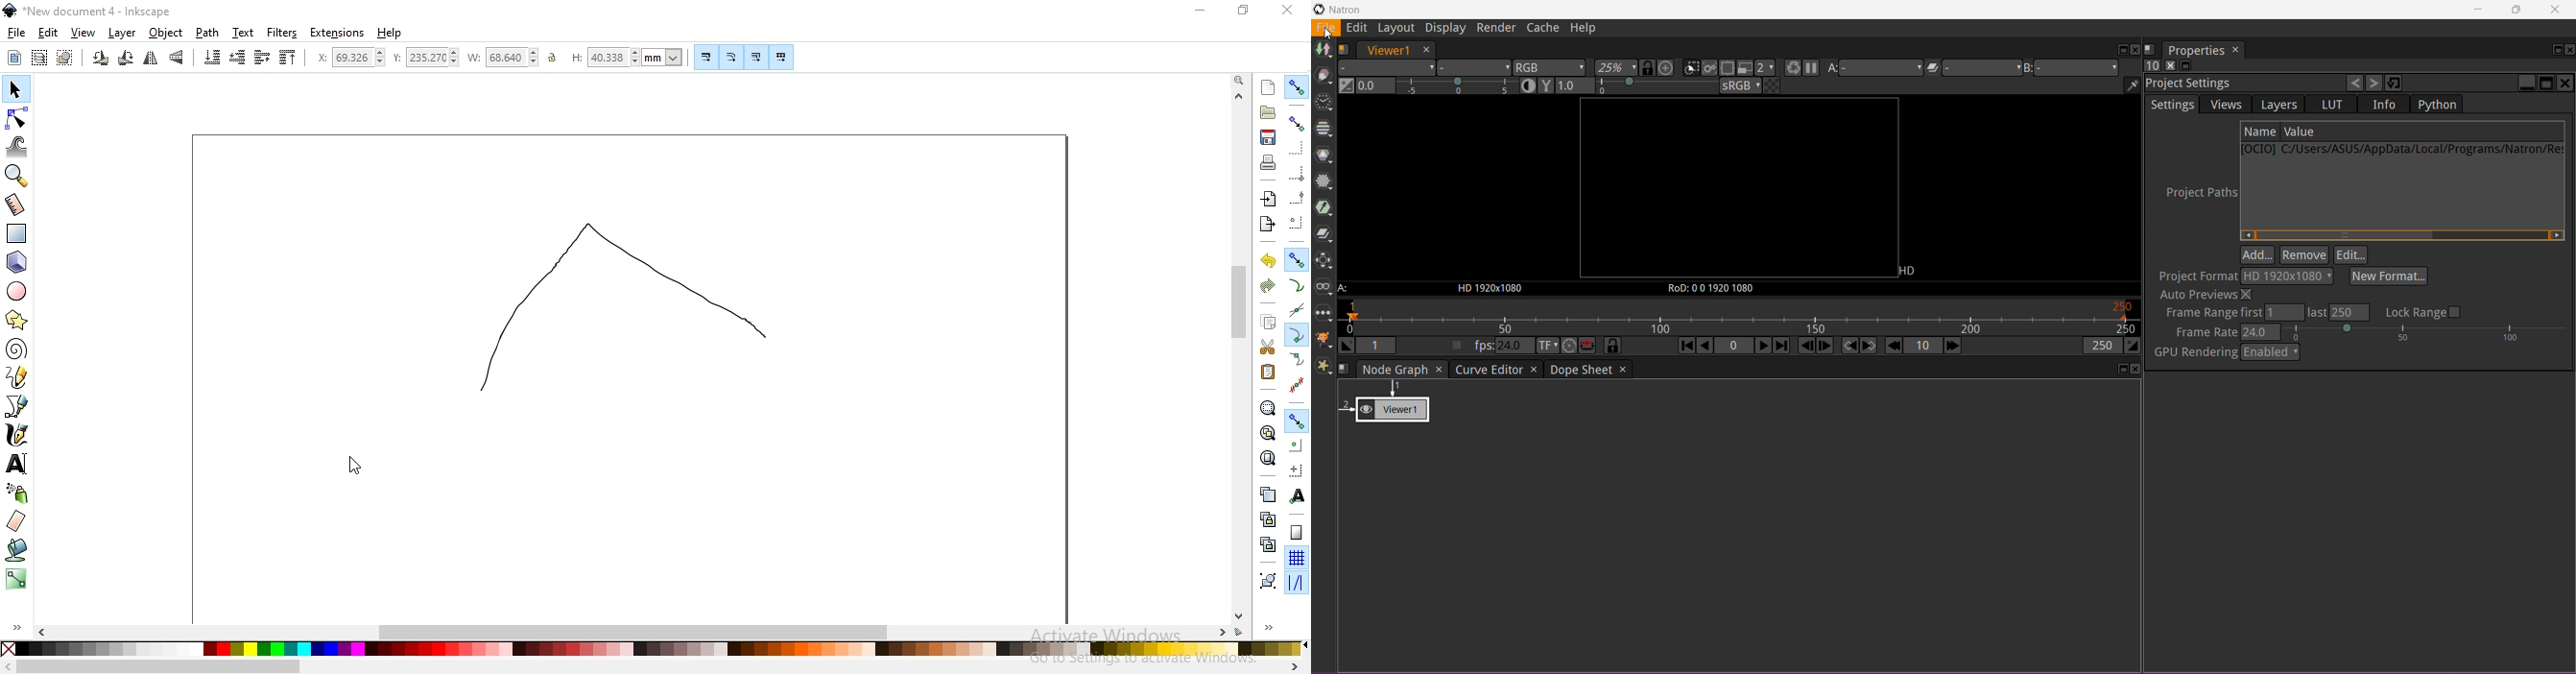 This screenshot has height=700, width=2576. Describe the element at coordinates (283, 33) in the screenshot. I see `filters` at that location.